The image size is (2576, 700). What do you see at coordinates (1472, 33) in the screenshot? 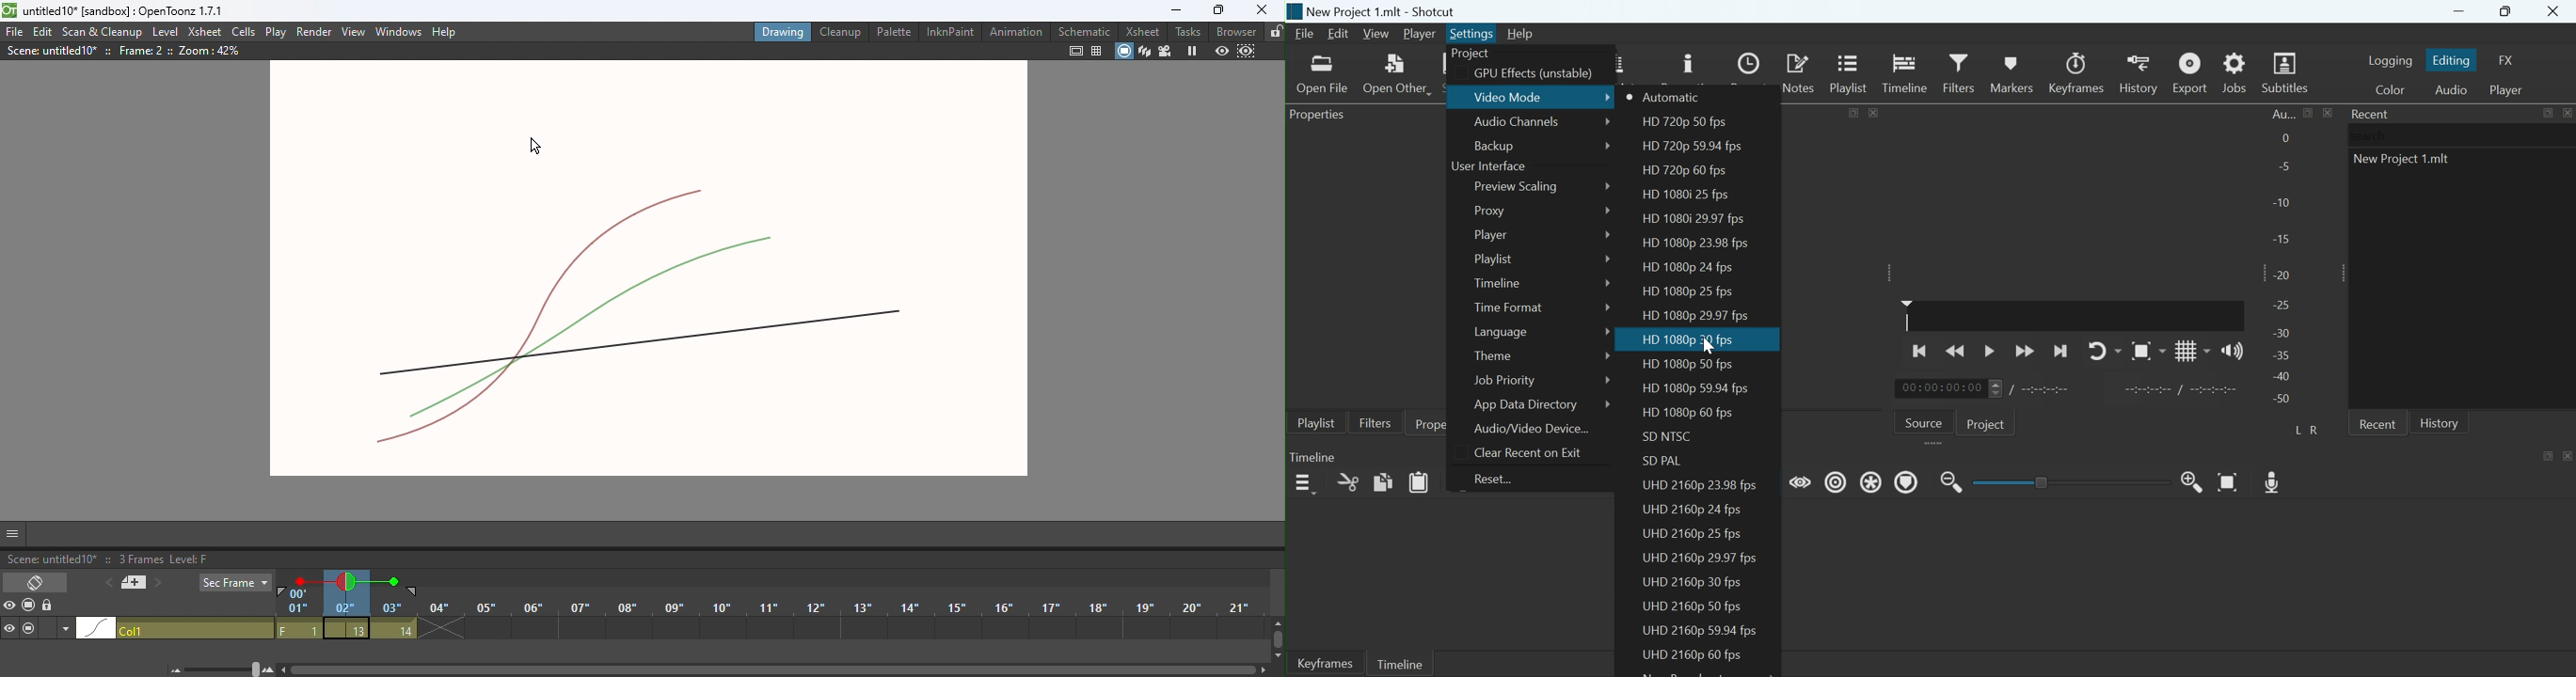
I see `Settings` at bounding box center [1472, 33].